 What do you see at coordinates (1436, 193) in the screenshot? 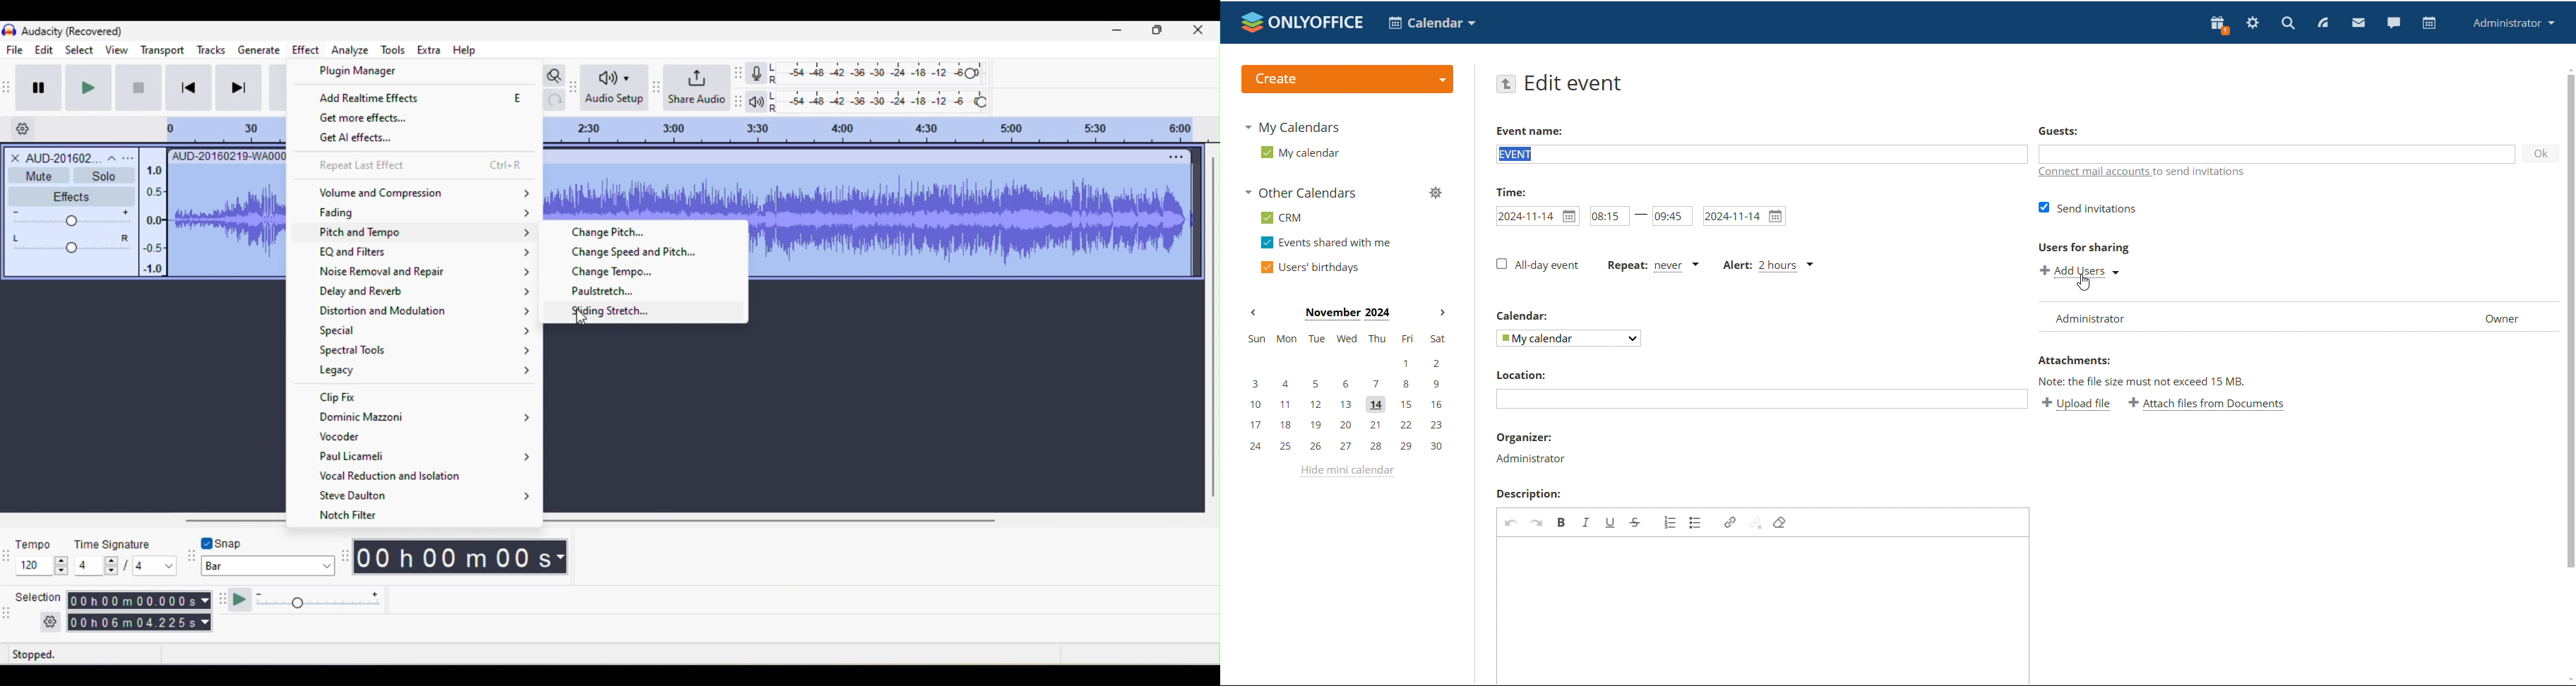
I see `manage` at bounding box center [1436, 193].